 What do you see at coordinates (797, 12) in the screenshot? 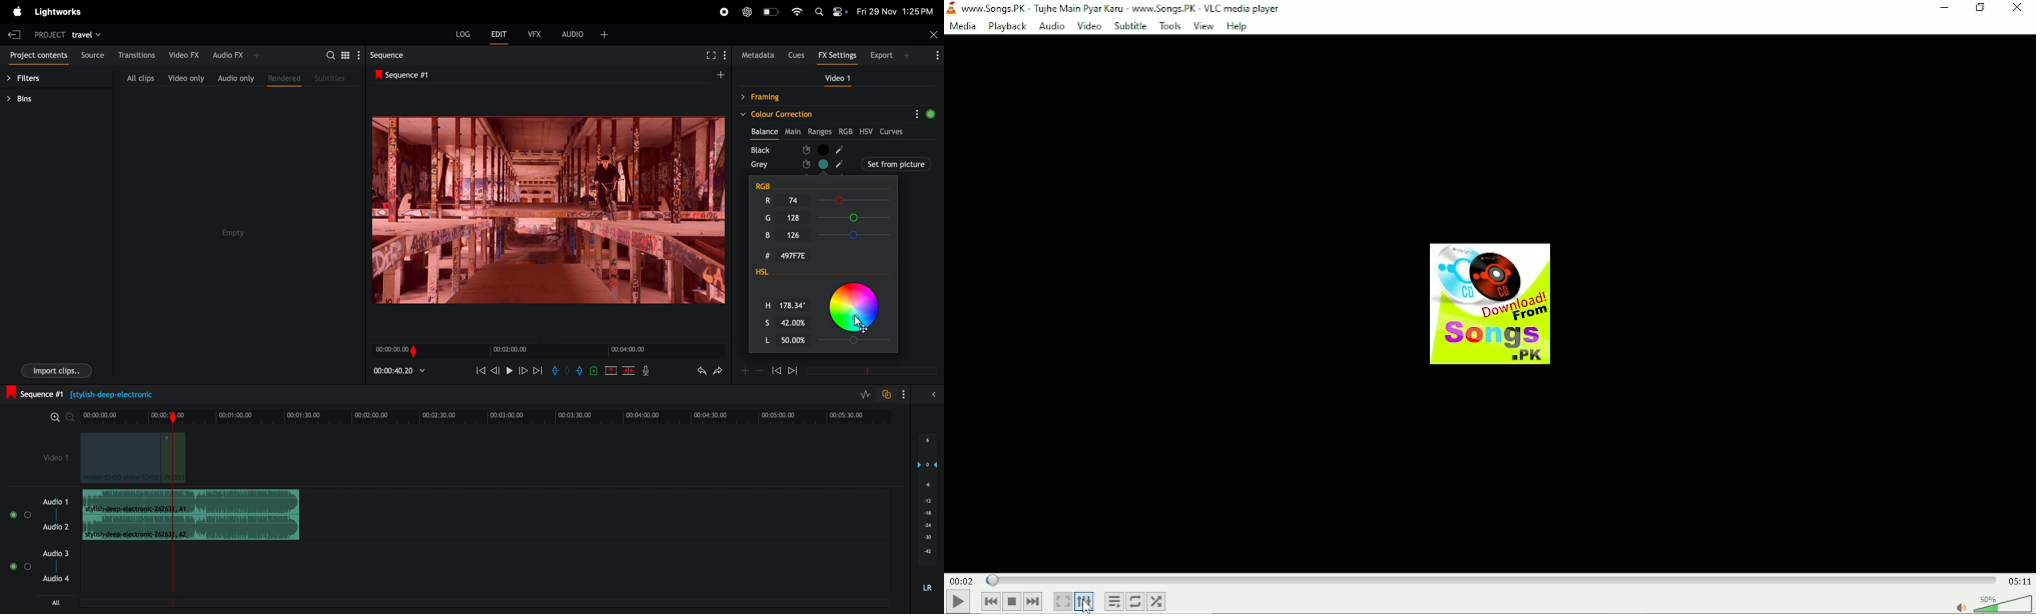
I see `wifi` at bounding box center [797, 12].